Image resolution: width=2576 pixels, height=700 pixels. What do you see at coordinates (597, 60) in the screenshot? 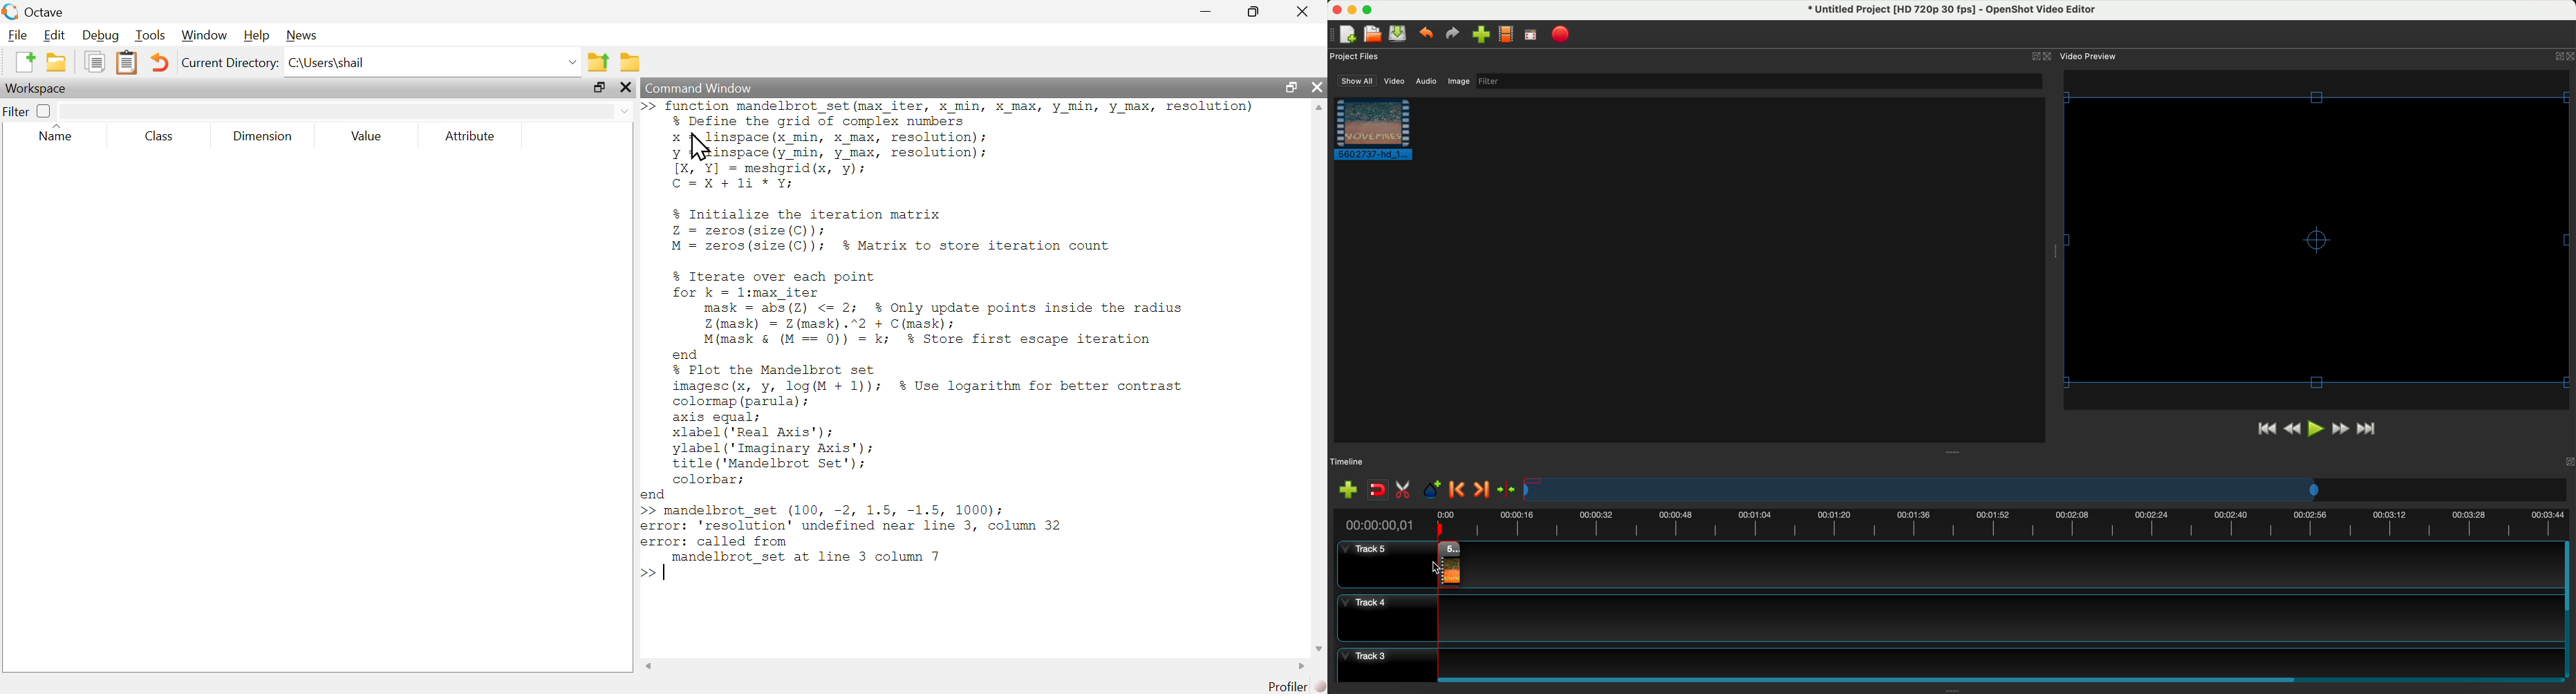
I see `one directory up` at bounding box center [597, 60].